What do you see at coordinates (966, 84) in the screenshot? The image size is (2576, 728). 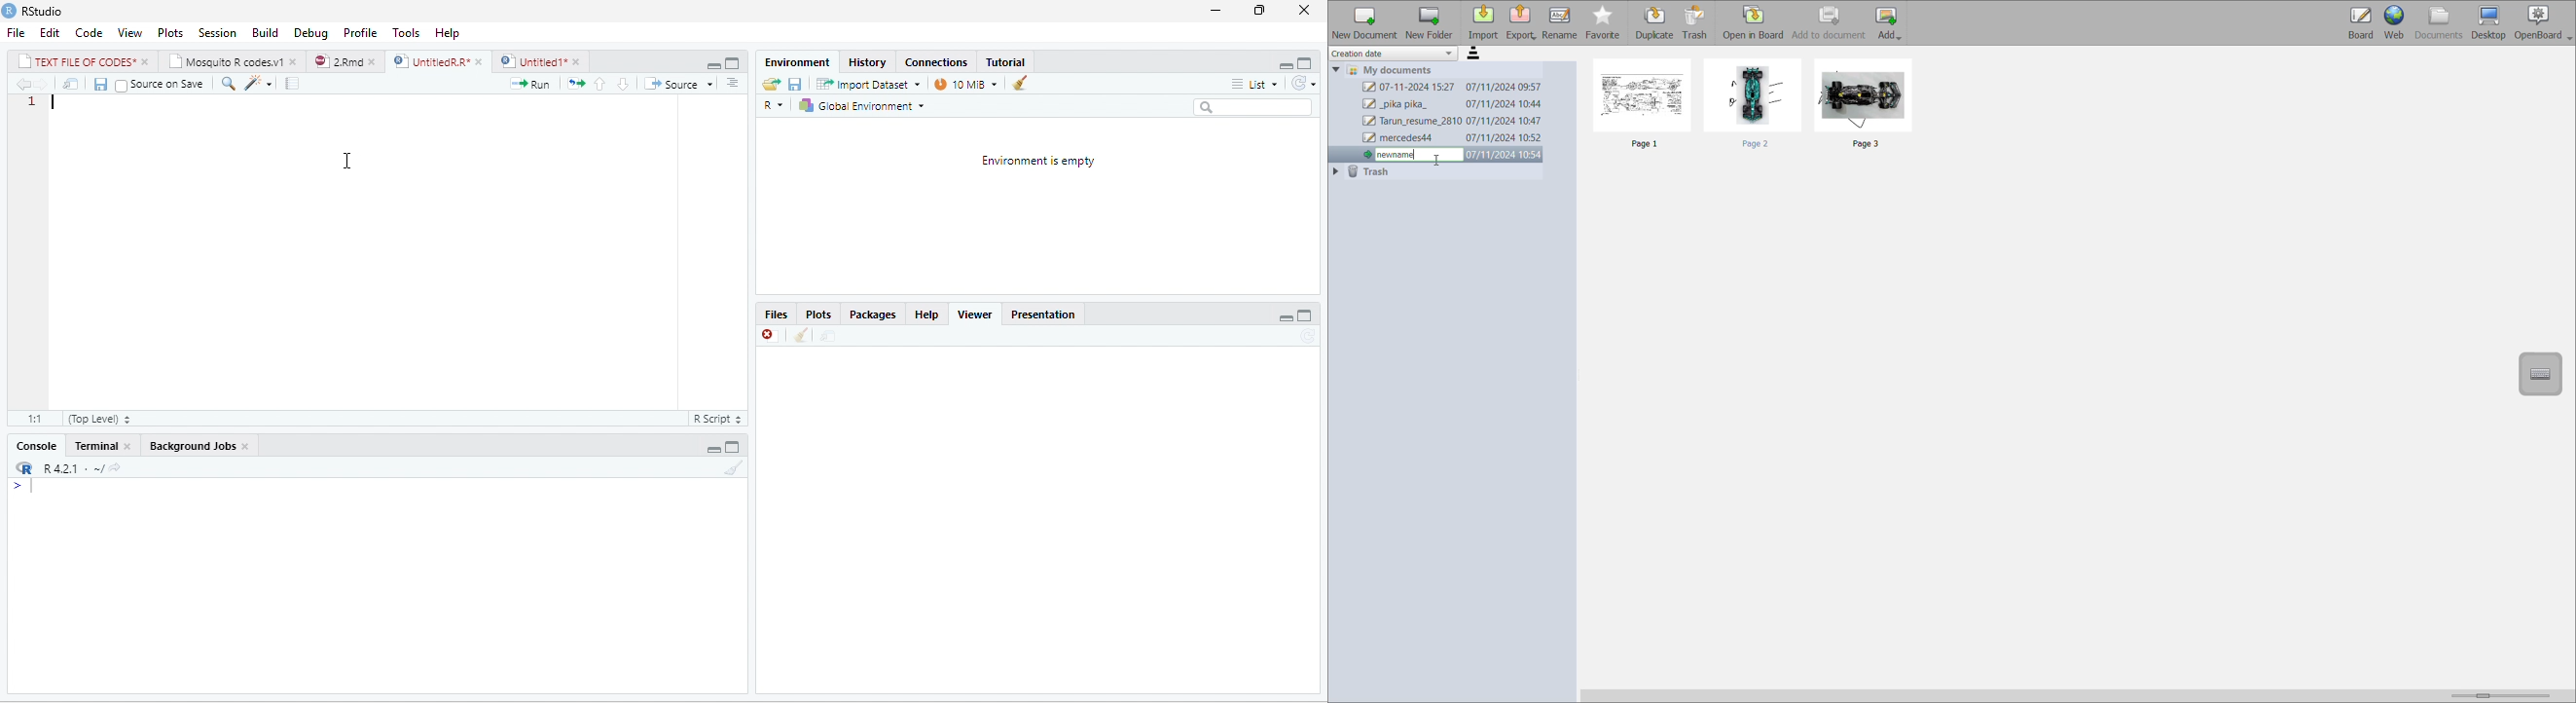 I see `14 MB` at bounding box center [966, 84].